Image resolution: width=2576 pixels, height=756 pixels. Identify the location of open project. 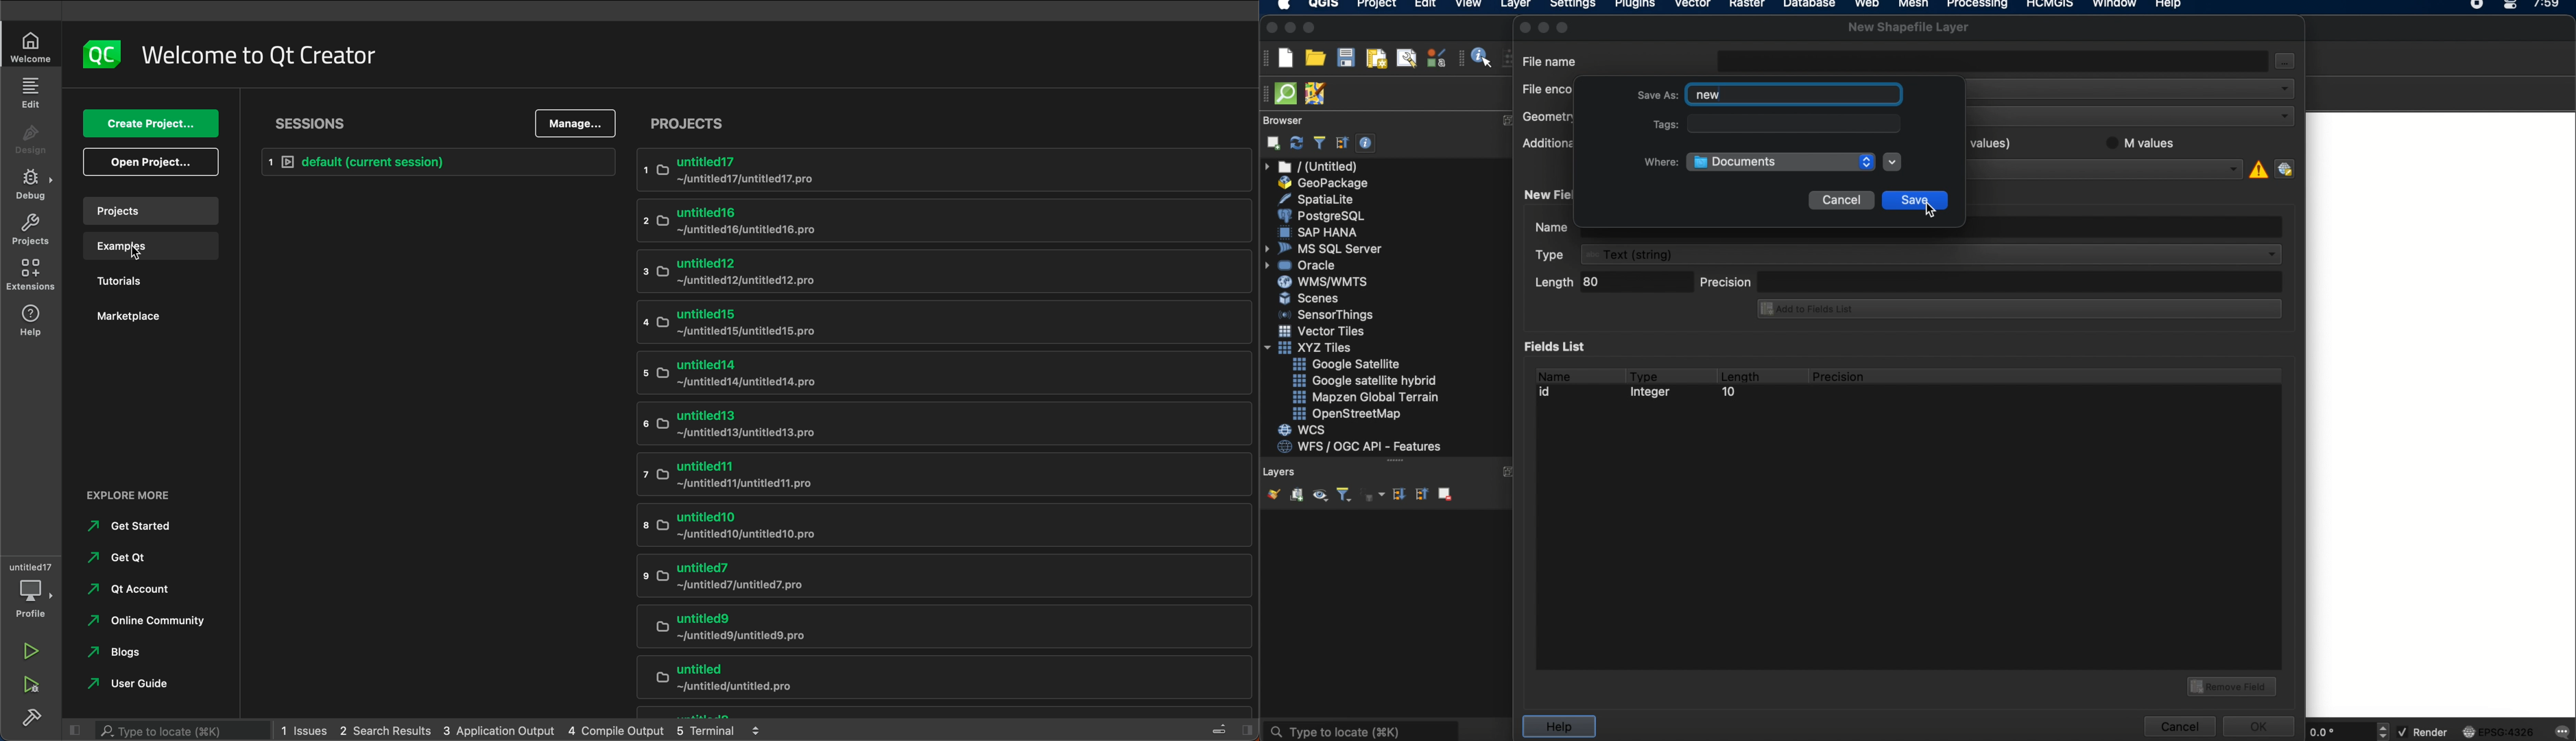
(1315, 58).